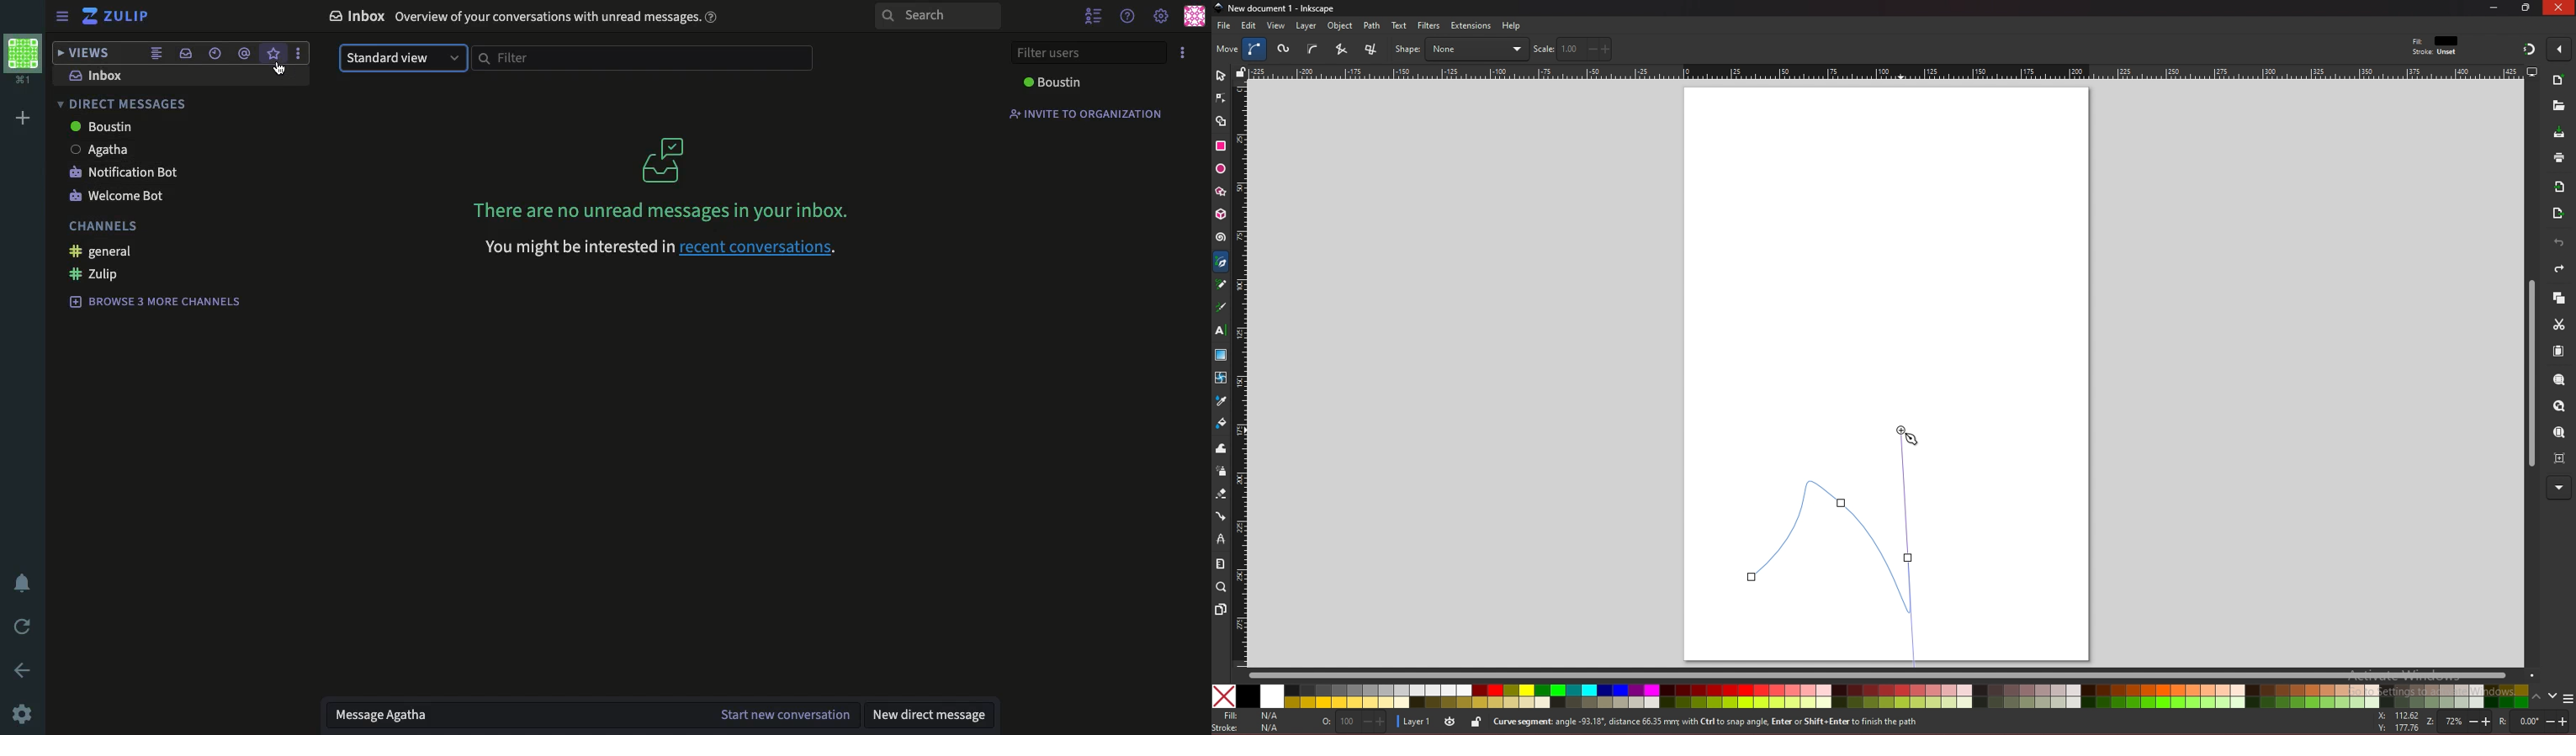  I want to click on search, so click(933, 16).